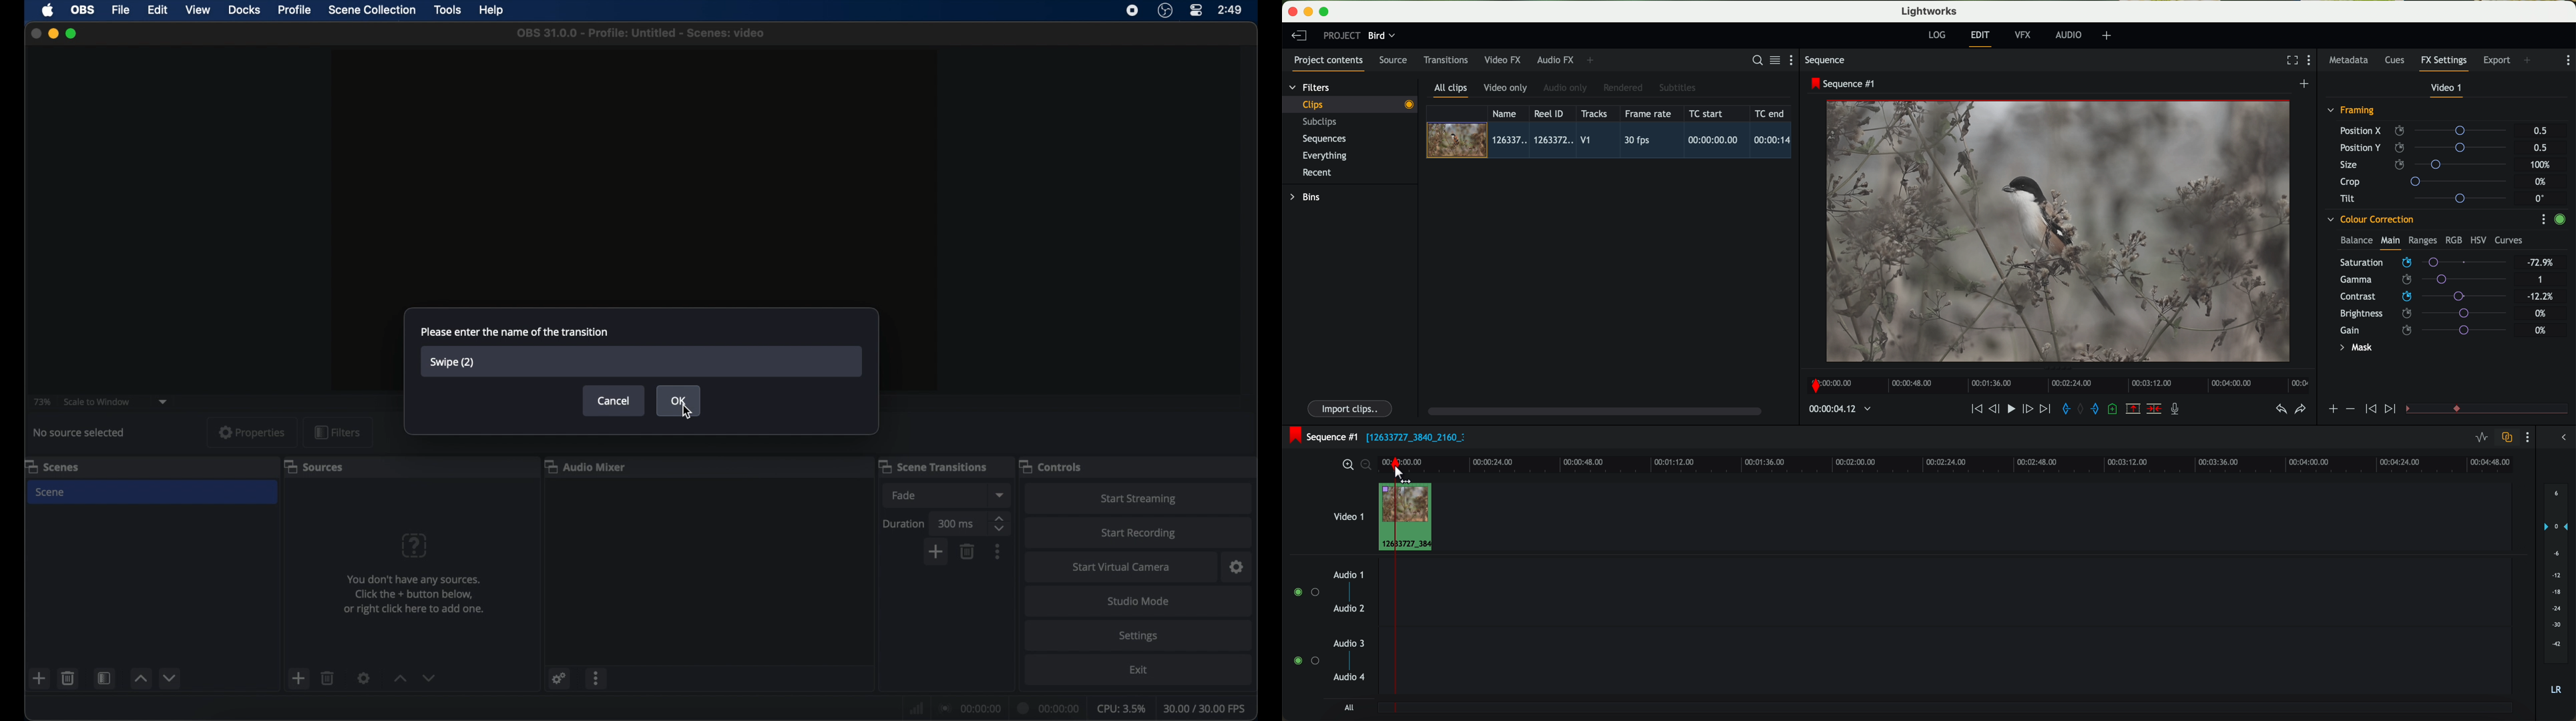  What do you see at coordinates (140, 679) in the screenshot?
I see `increment` at bounding box center [140, 679].